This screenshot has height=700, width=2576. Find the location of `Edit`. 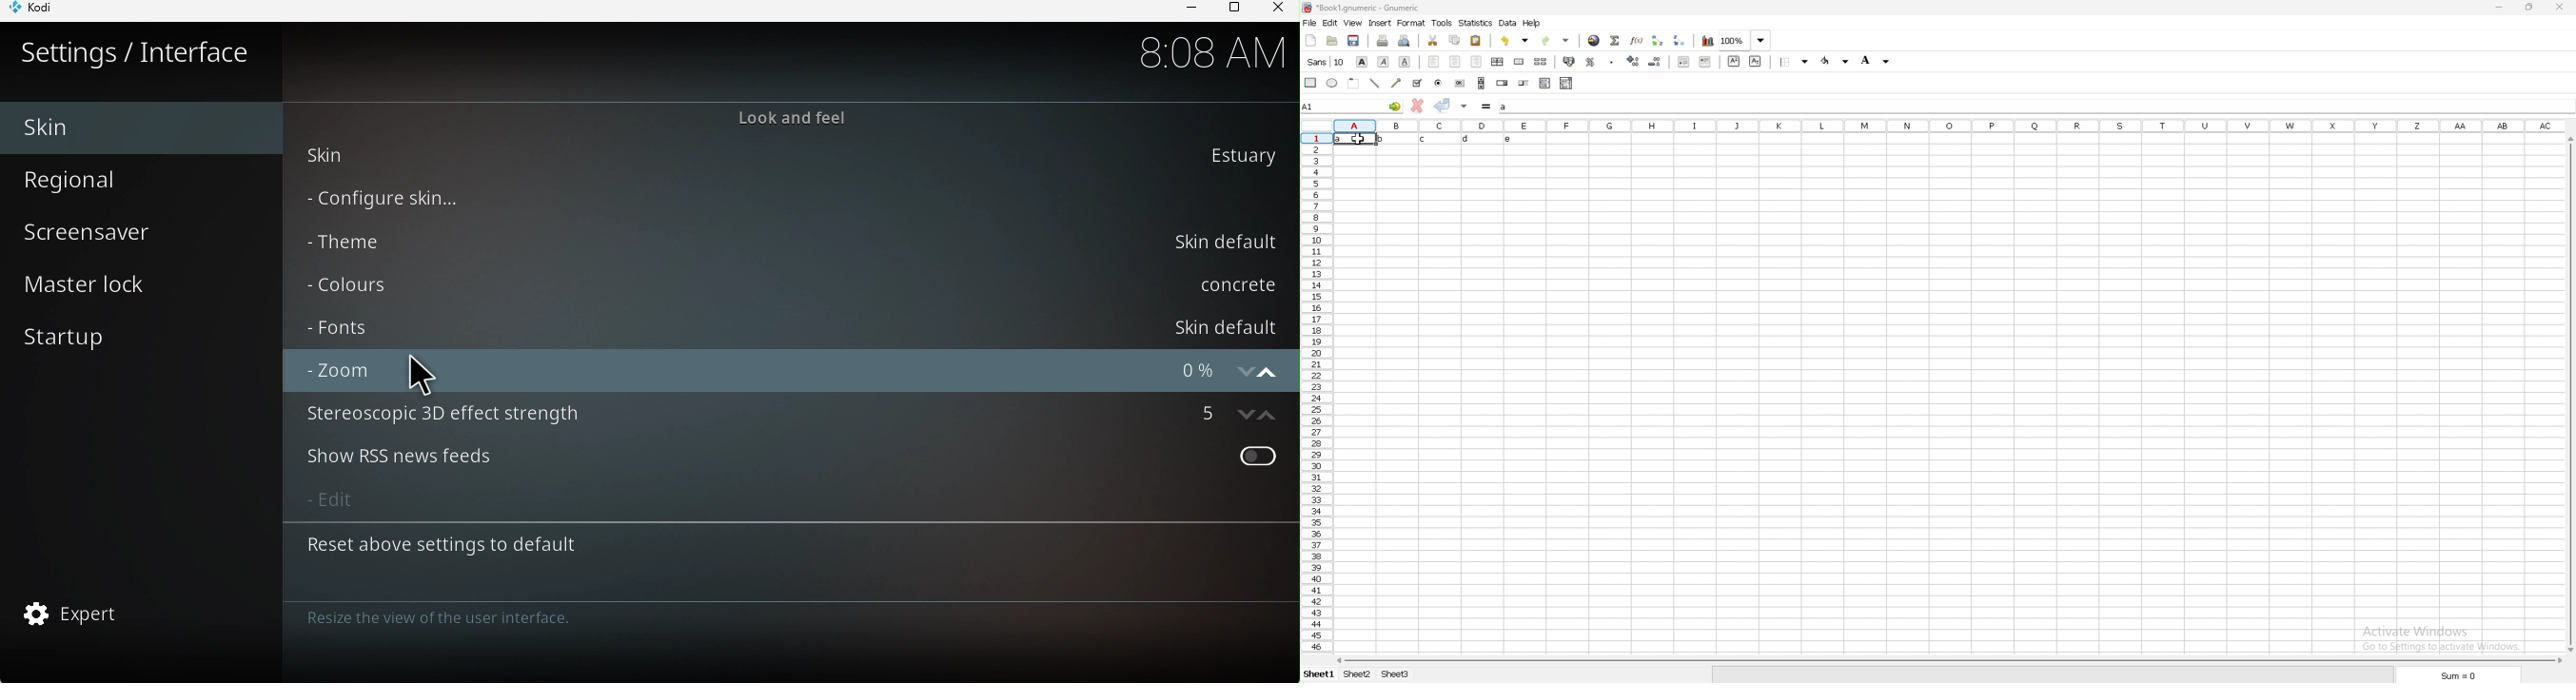

Edit is located at coordinates (789, 498).